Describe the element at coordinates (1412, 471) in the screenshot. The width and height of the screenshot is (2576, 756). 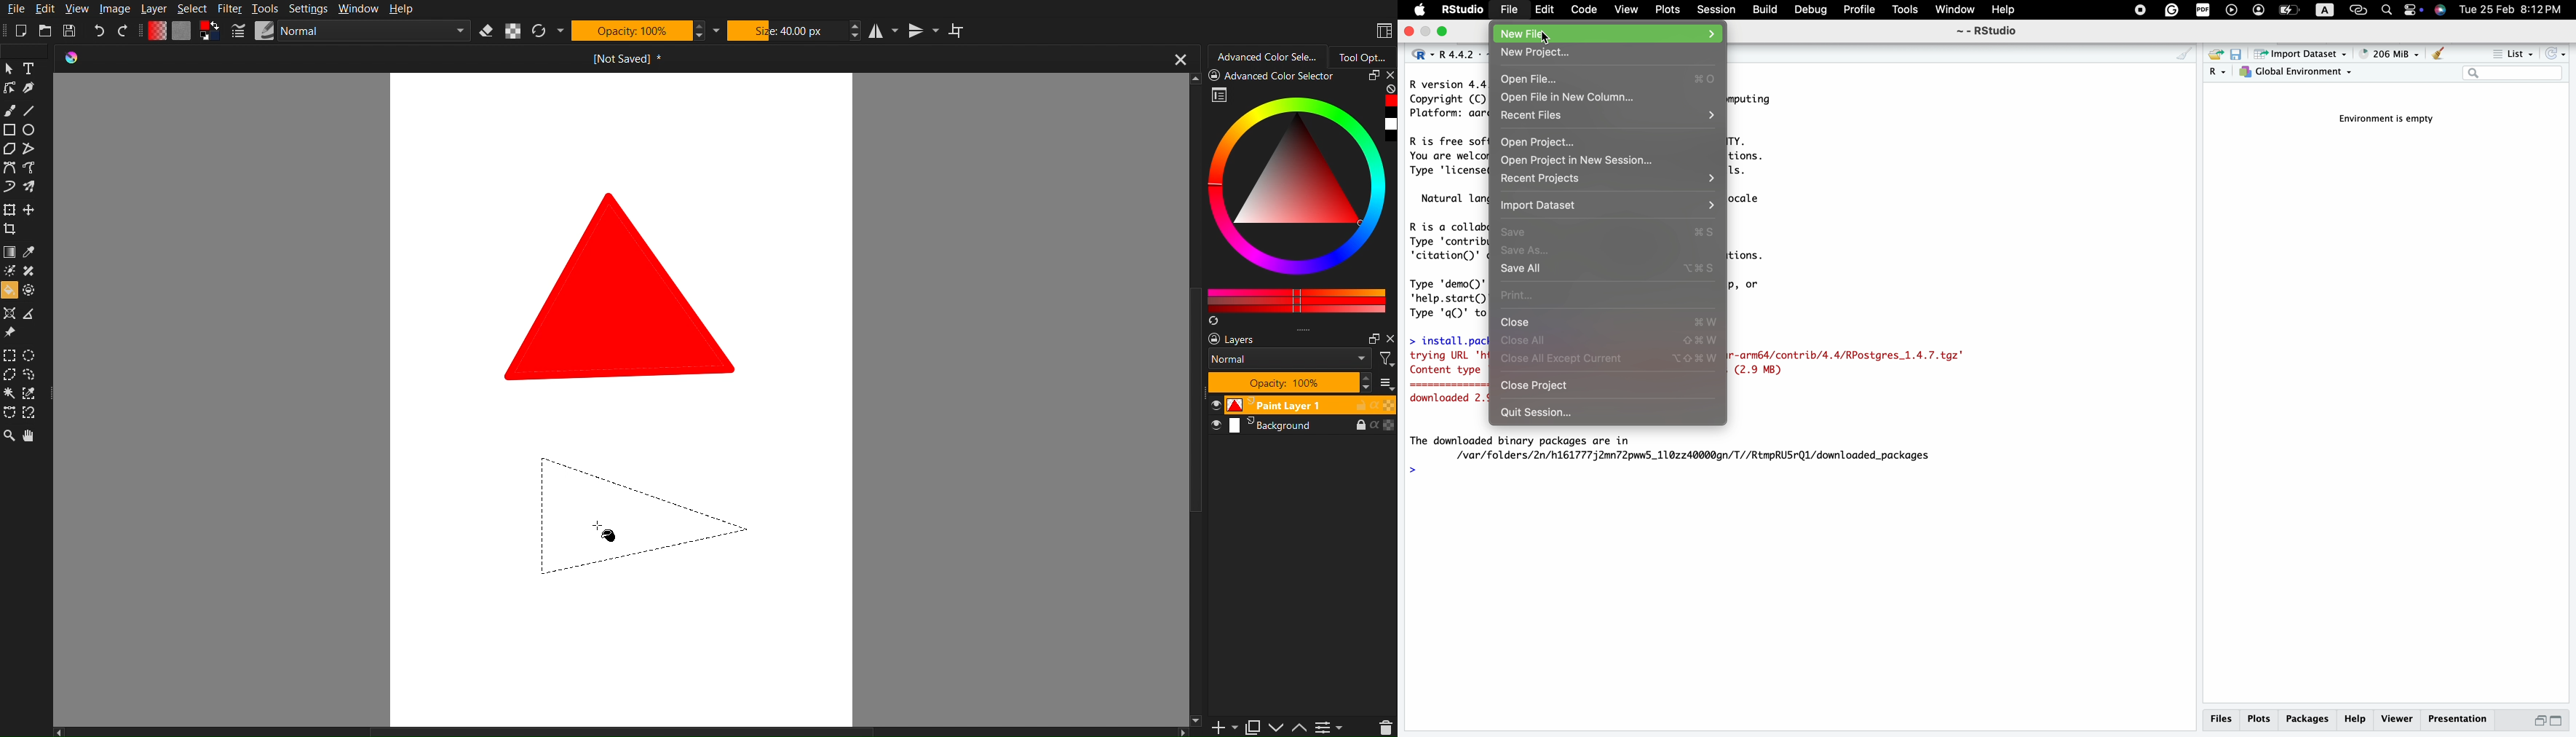
I see `prompt cursor` at that location.